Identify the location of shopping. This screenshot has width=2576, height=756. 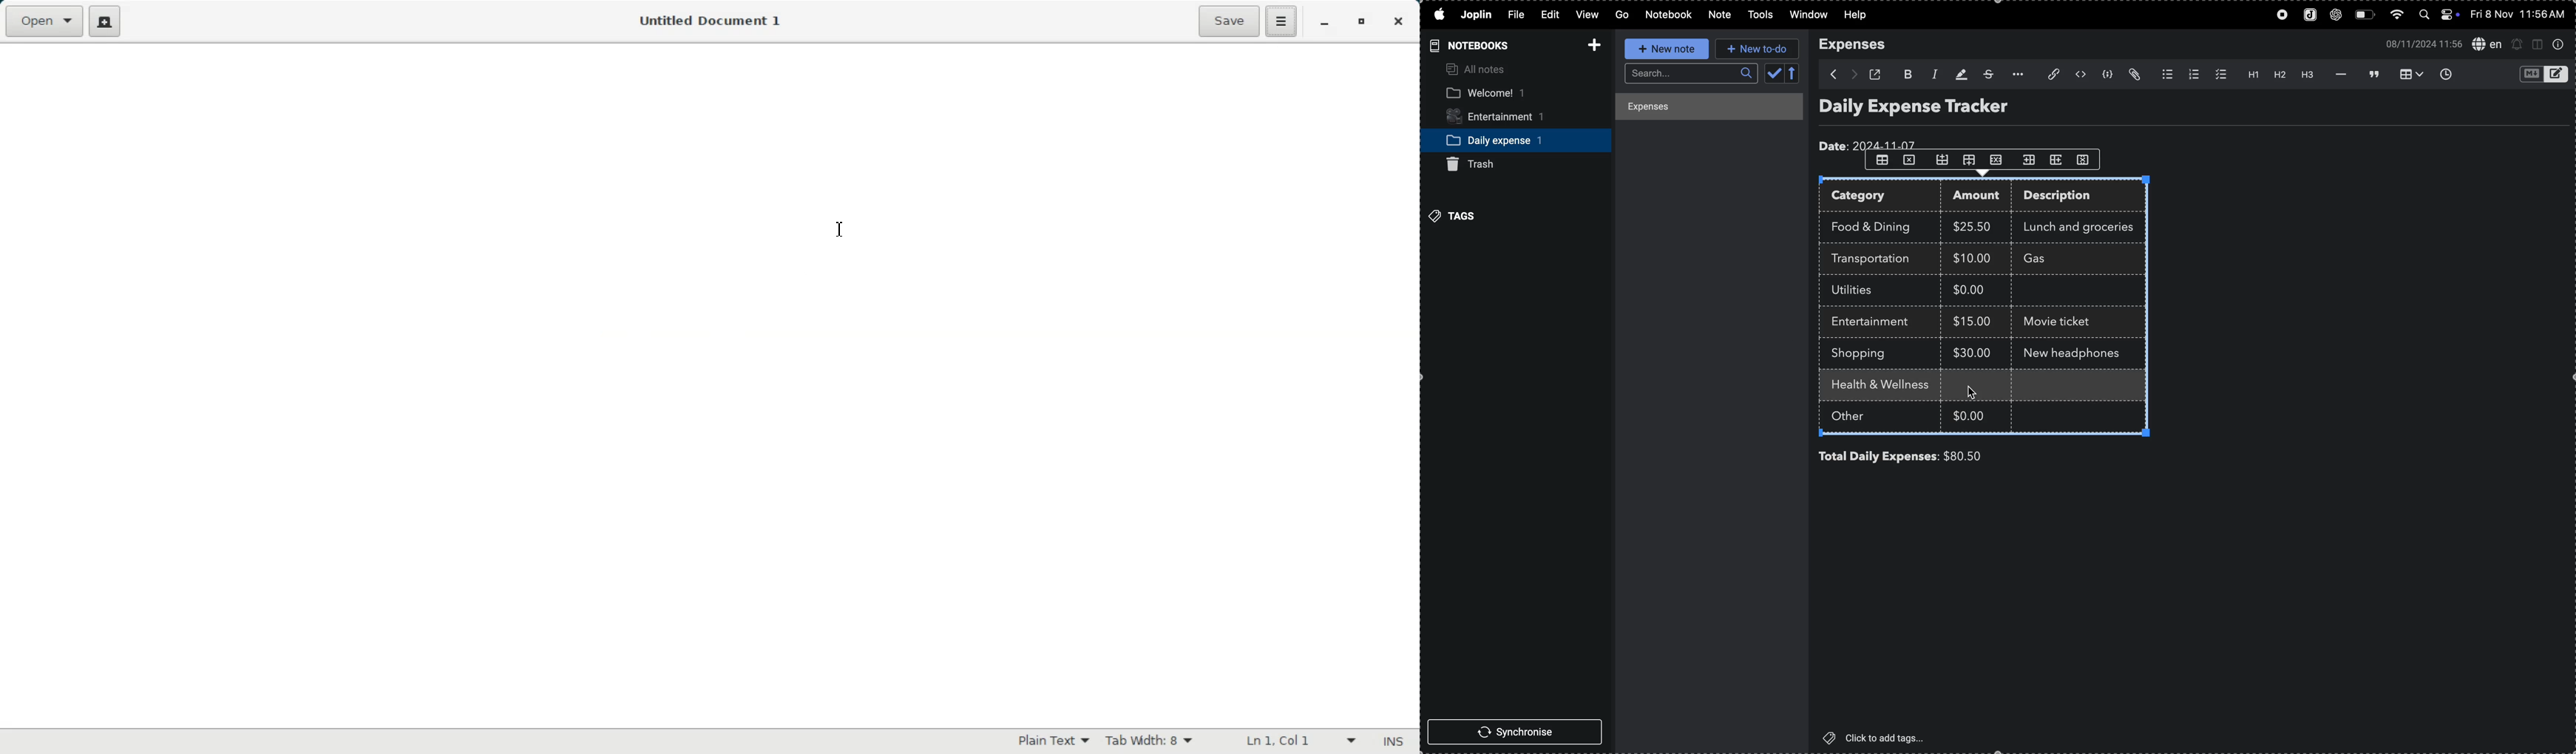
(1866, 354).